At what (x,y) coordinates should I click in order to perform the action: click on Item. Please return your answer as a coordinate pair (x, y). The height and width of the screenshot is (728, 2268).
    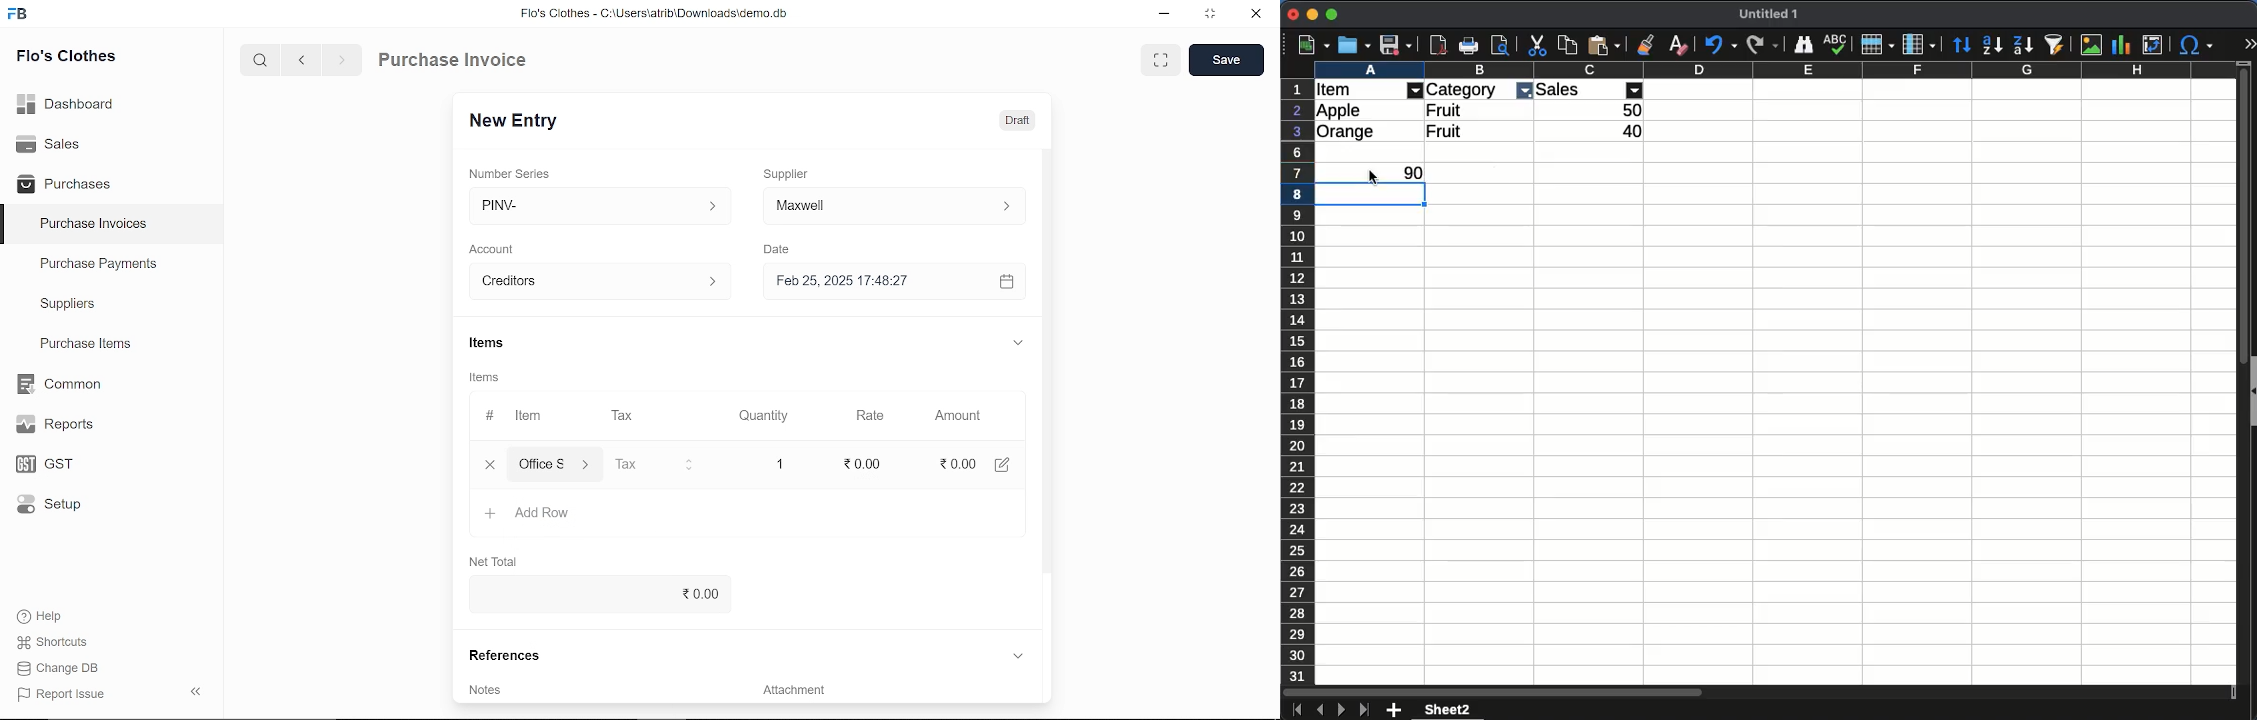
    Looking at the image, I should click on (1333, 90).